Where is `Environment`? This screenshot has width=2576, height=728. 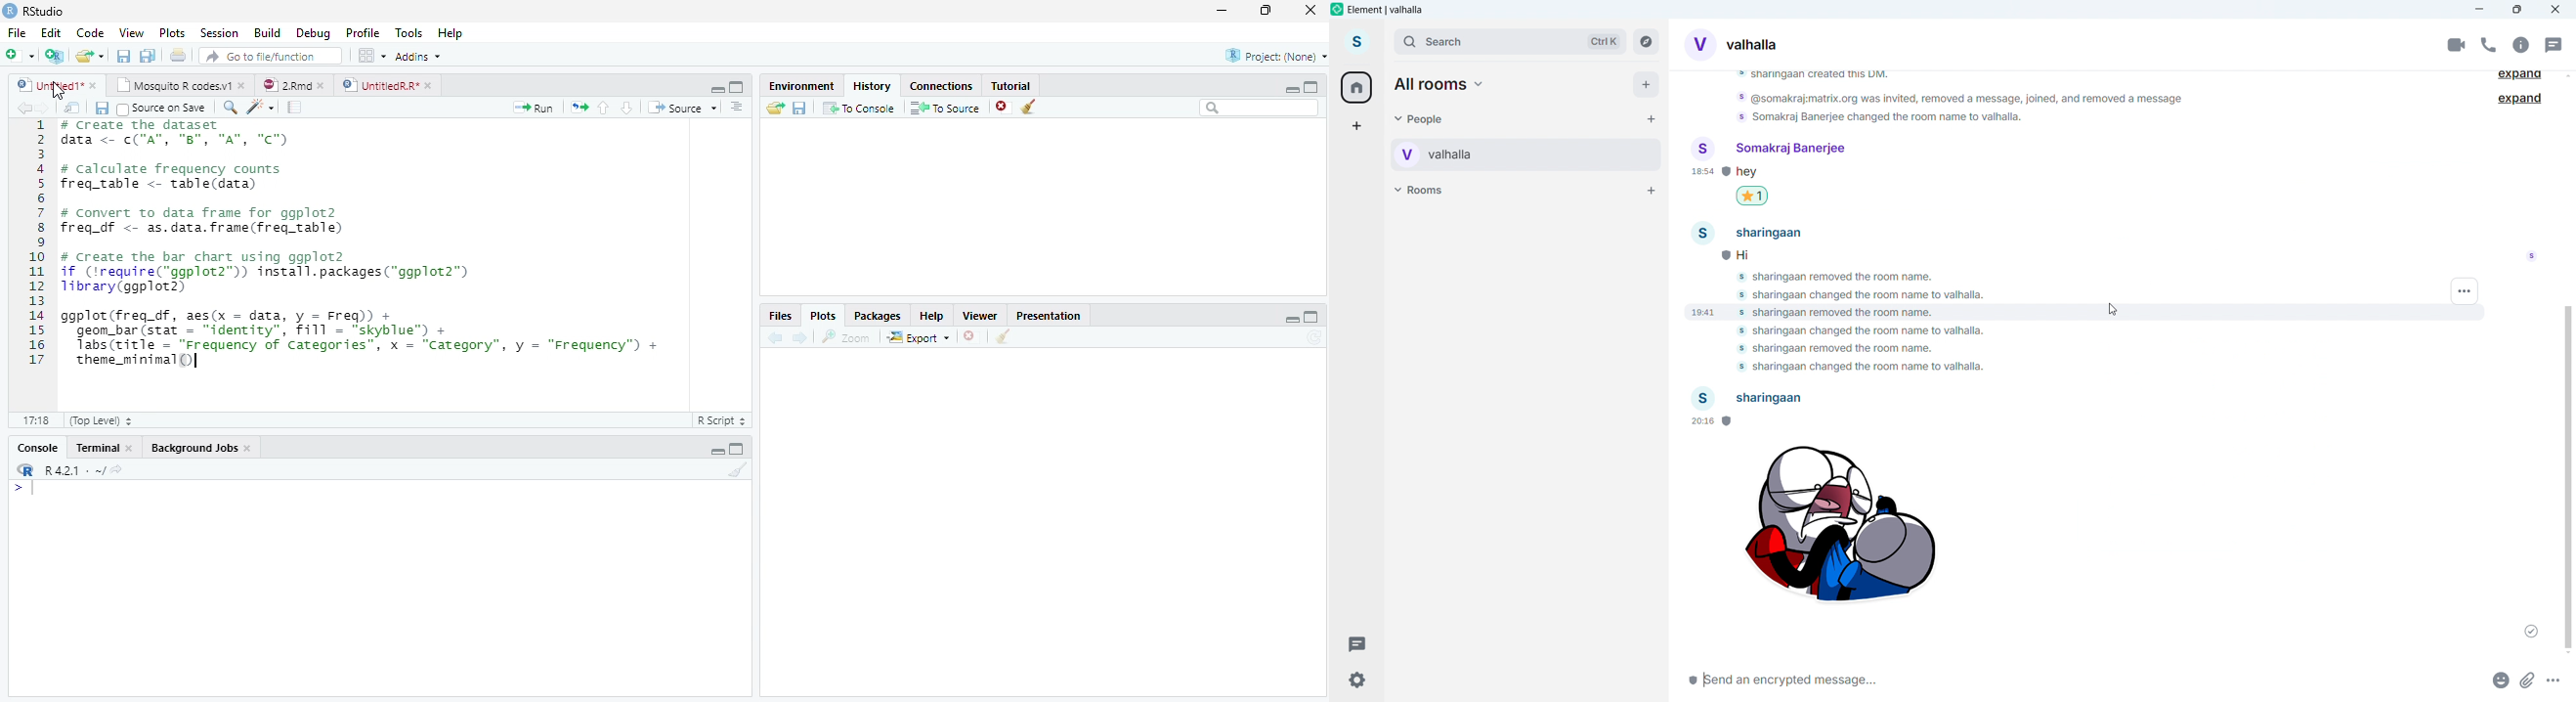 Environment is located at coordinates (799, 86).